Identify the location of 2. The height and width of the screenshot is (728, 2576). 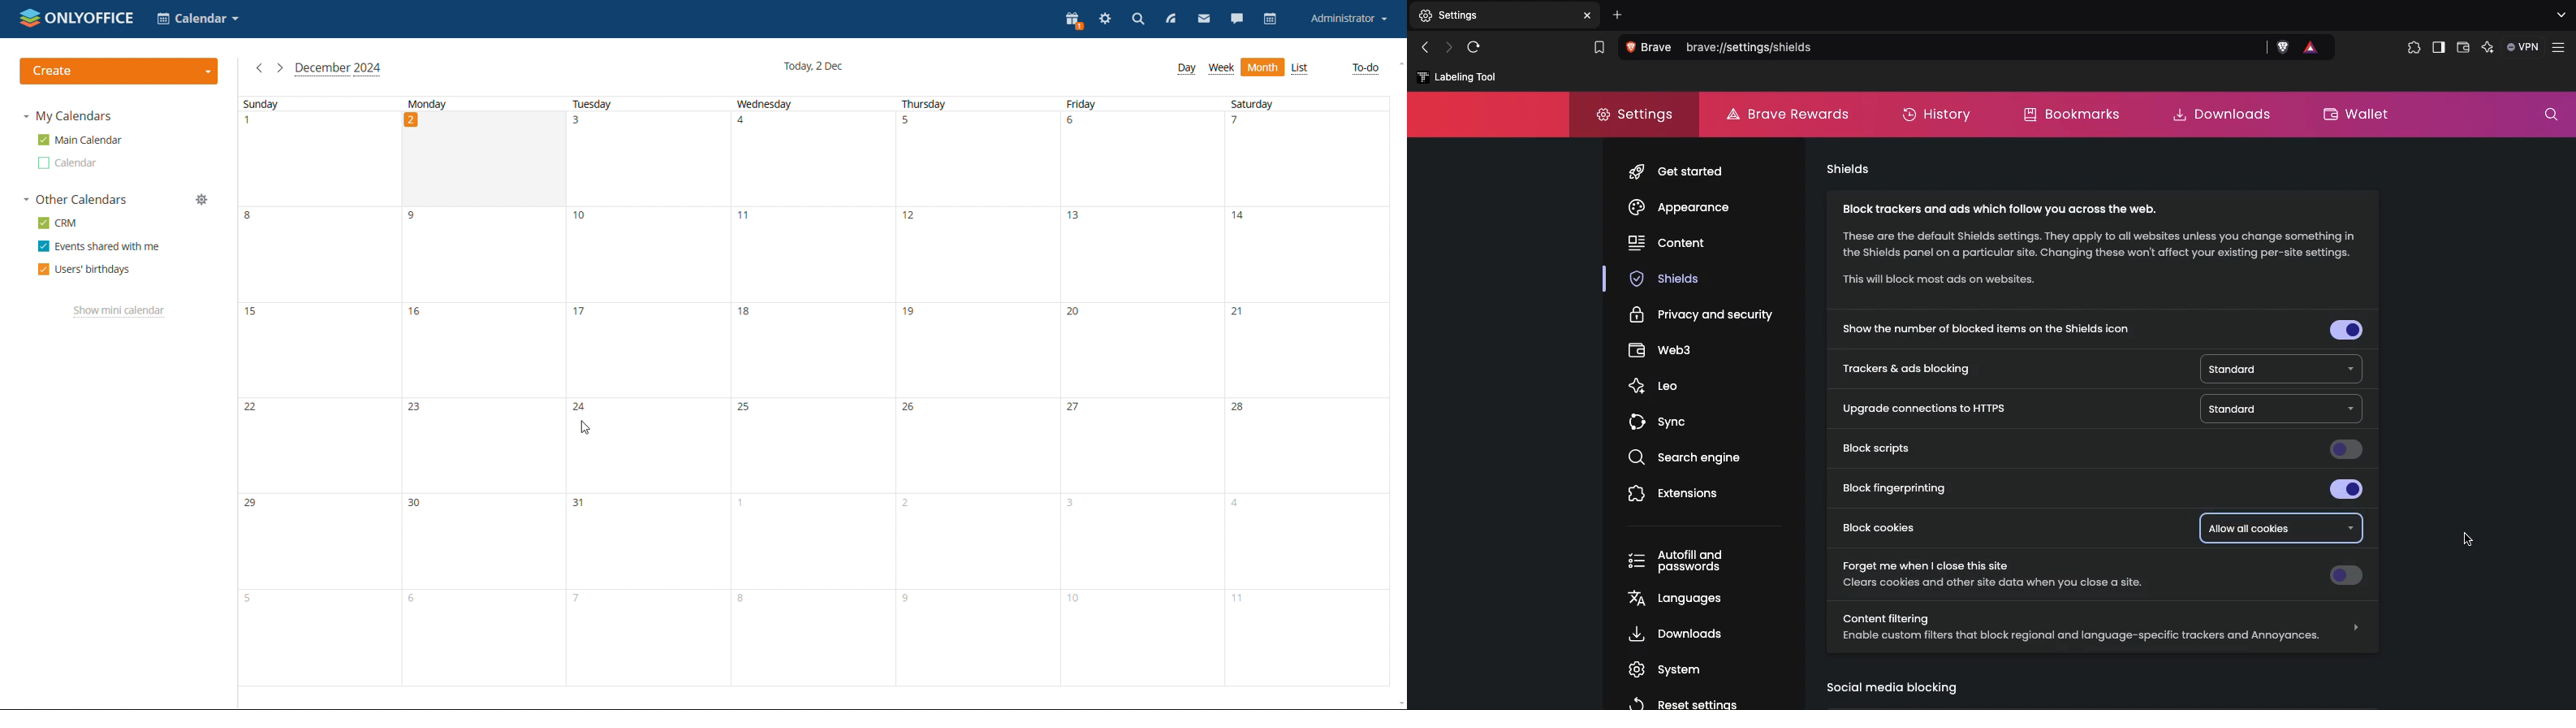
(411, 120).